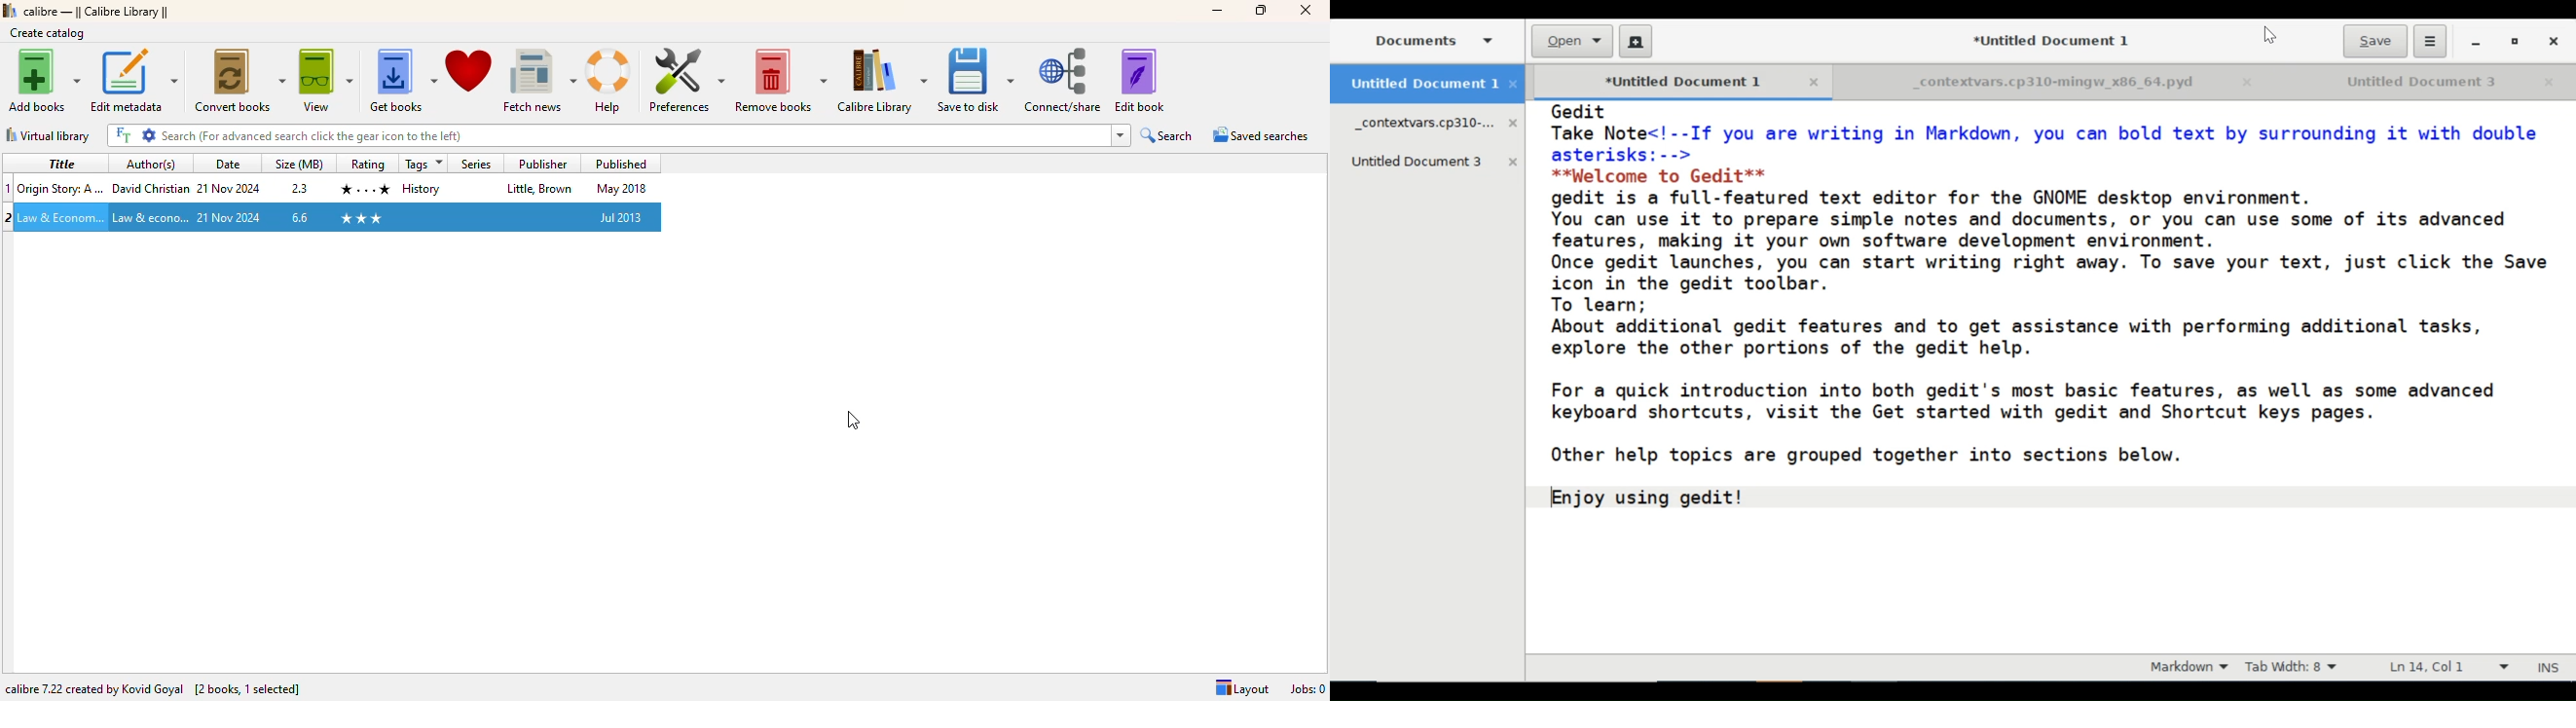  Describe the element at coordinates (361, 217) in the screenshot. I see `3 stars` at that location.